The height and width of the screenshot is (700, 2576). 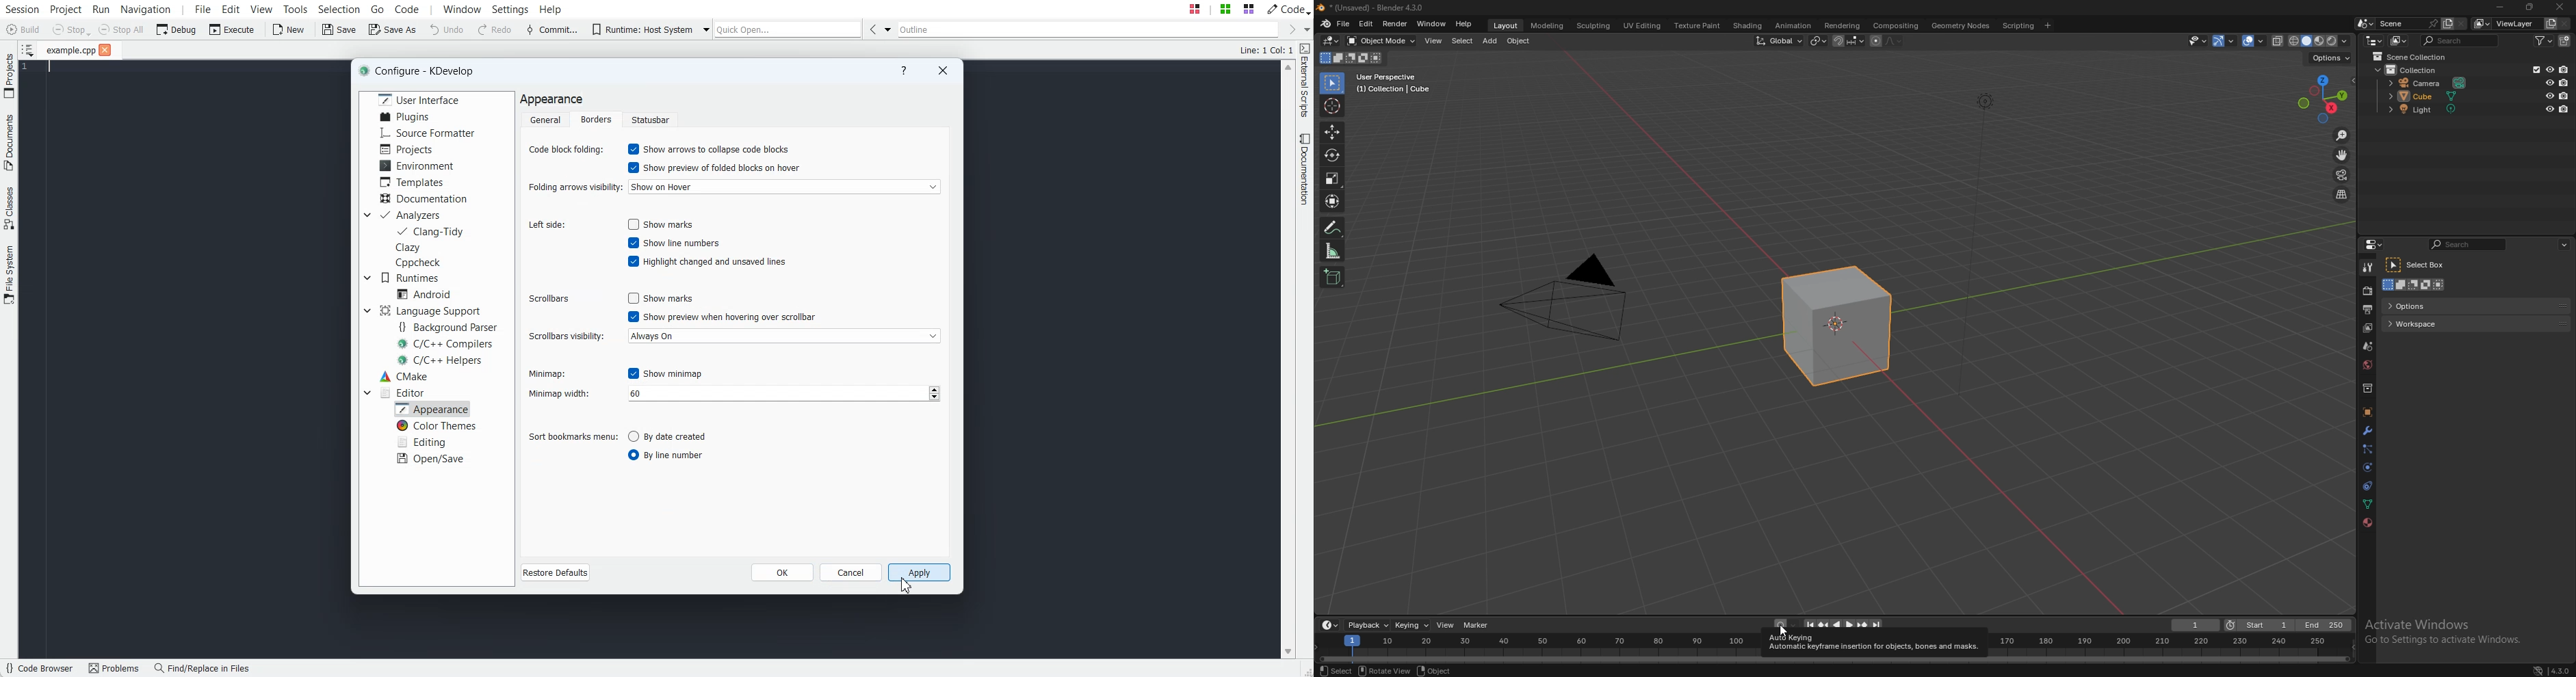 What do you see at coordinates (2461, 24) in the screenshot?
I see `delete scene` at bounding box center [2461, 24].